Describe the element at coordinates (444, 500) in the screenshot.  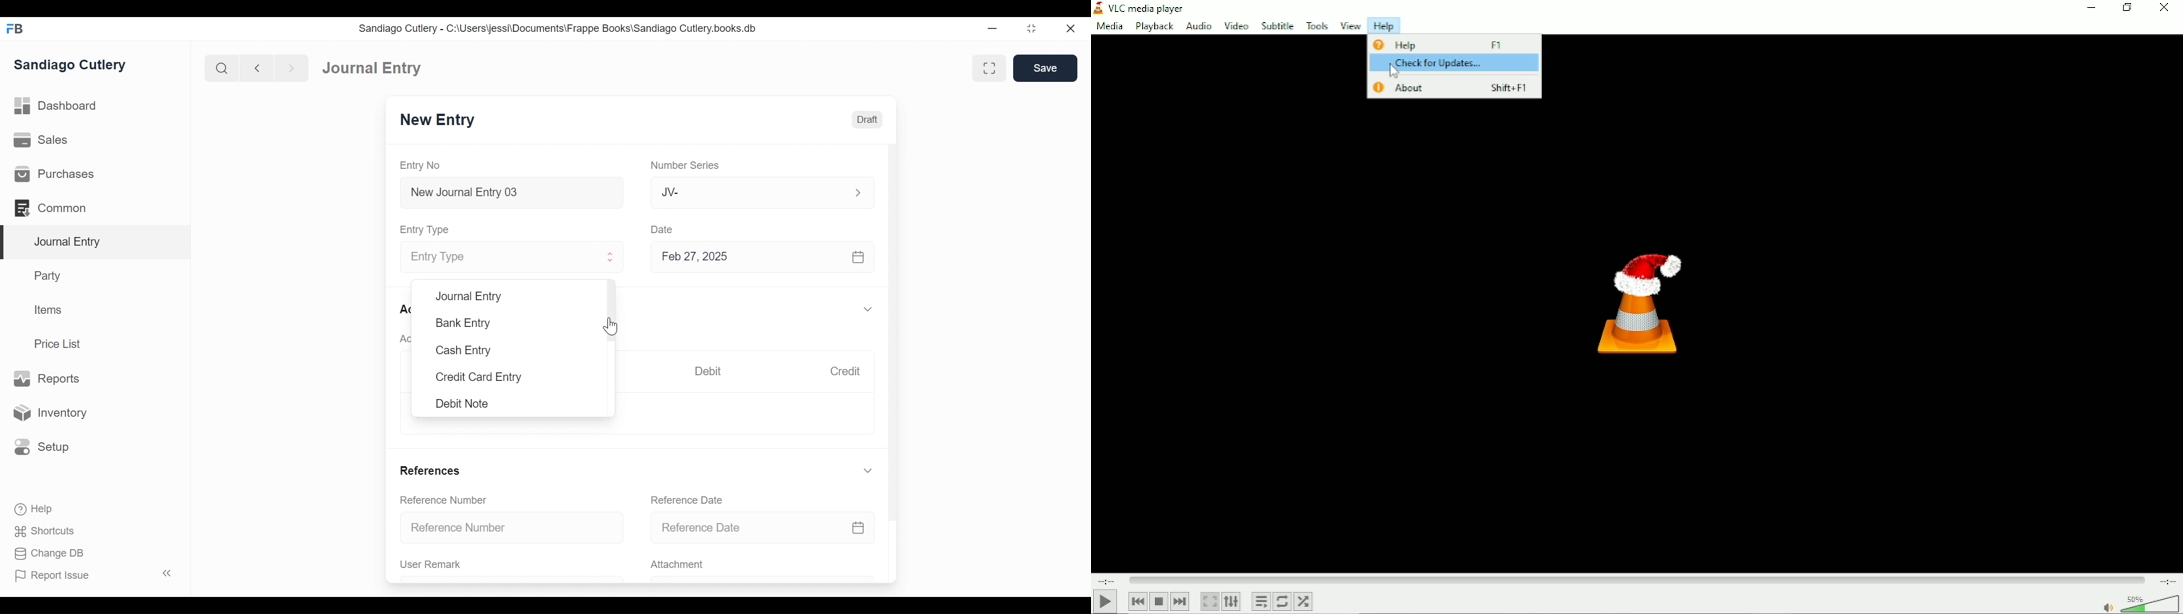
I see `Reference Number` at that location.